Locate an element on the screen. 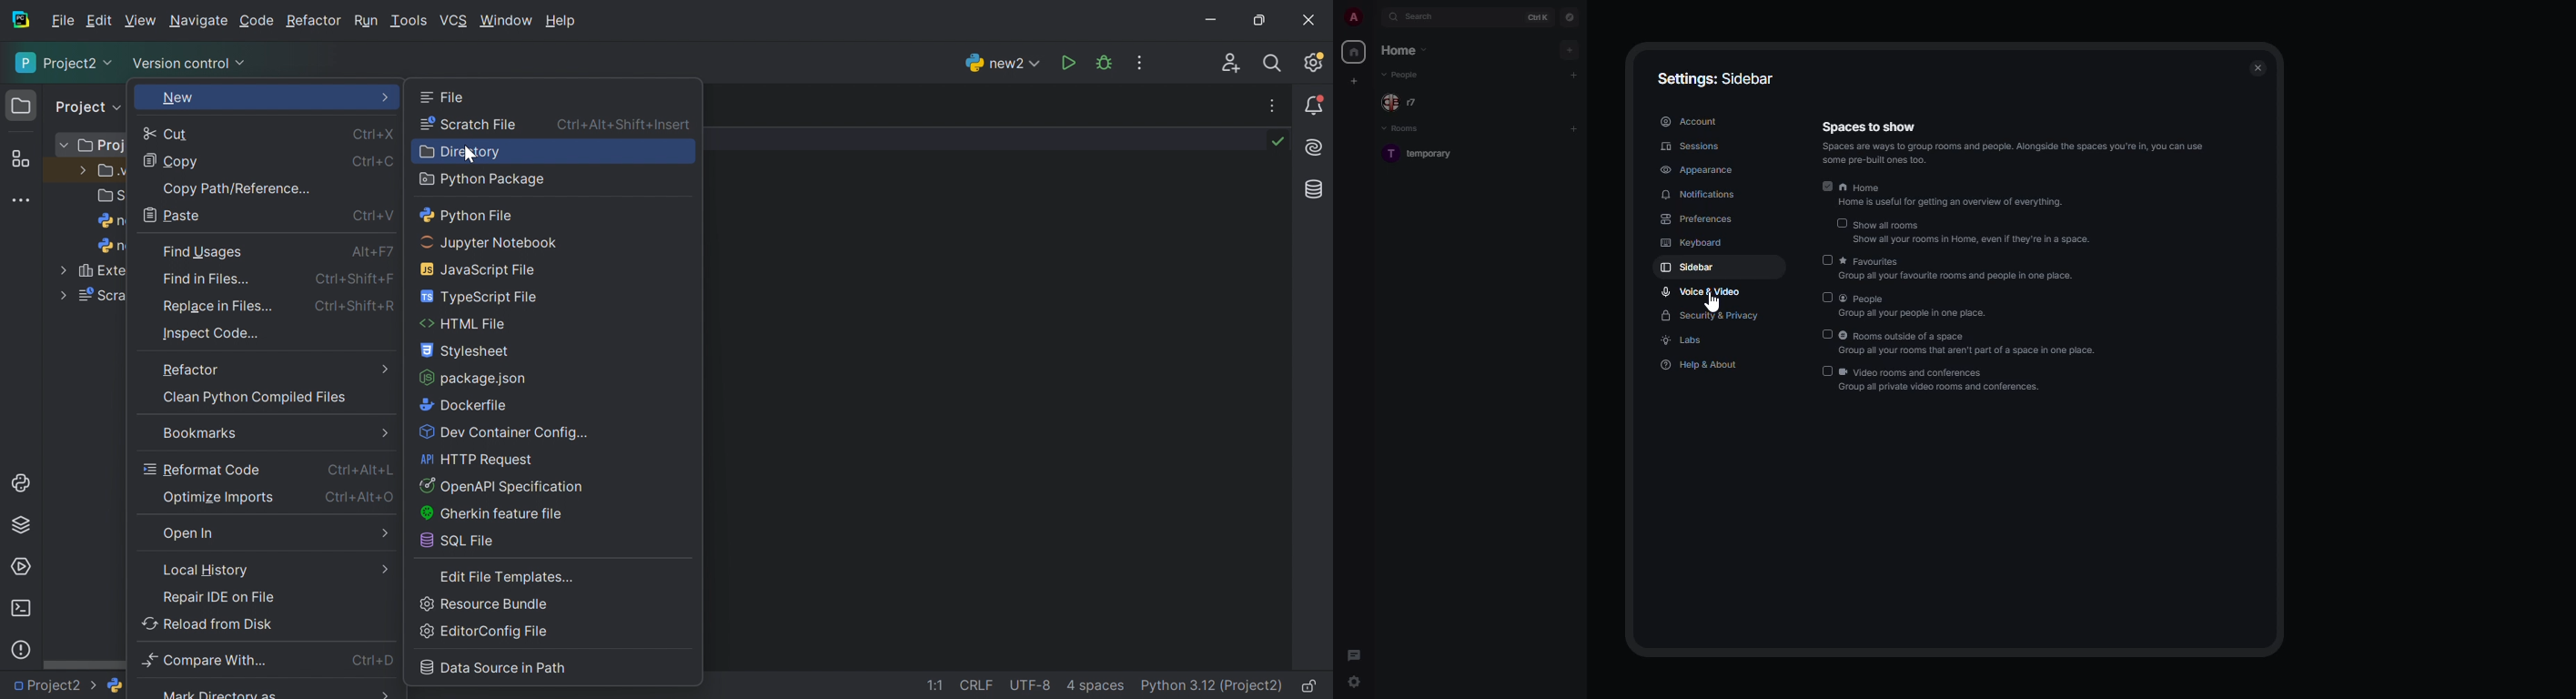 The height and width of the screenshot is (700, 2576). favorites is located at coordinates (1960, 269).